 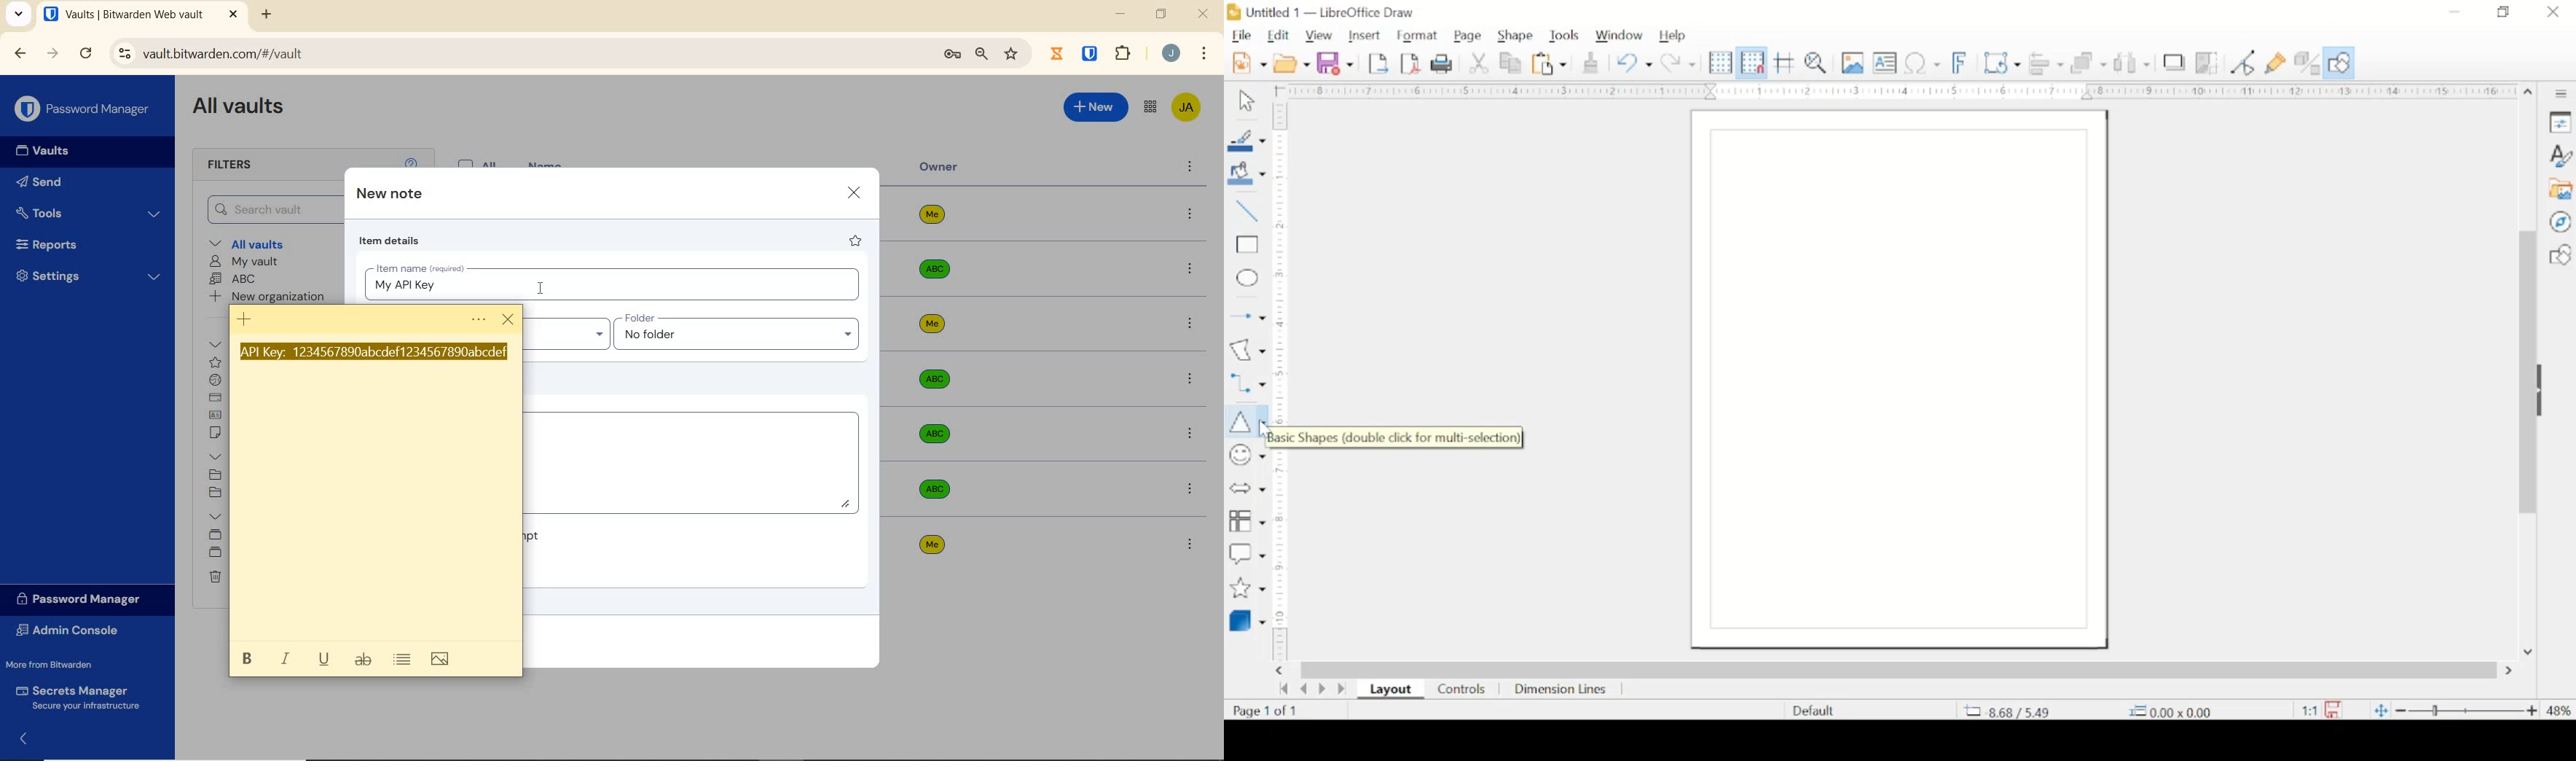 What do you see at coordinates (1191, 488) in the screenshot?
I see `more options` at bounding box center [1191, 488].